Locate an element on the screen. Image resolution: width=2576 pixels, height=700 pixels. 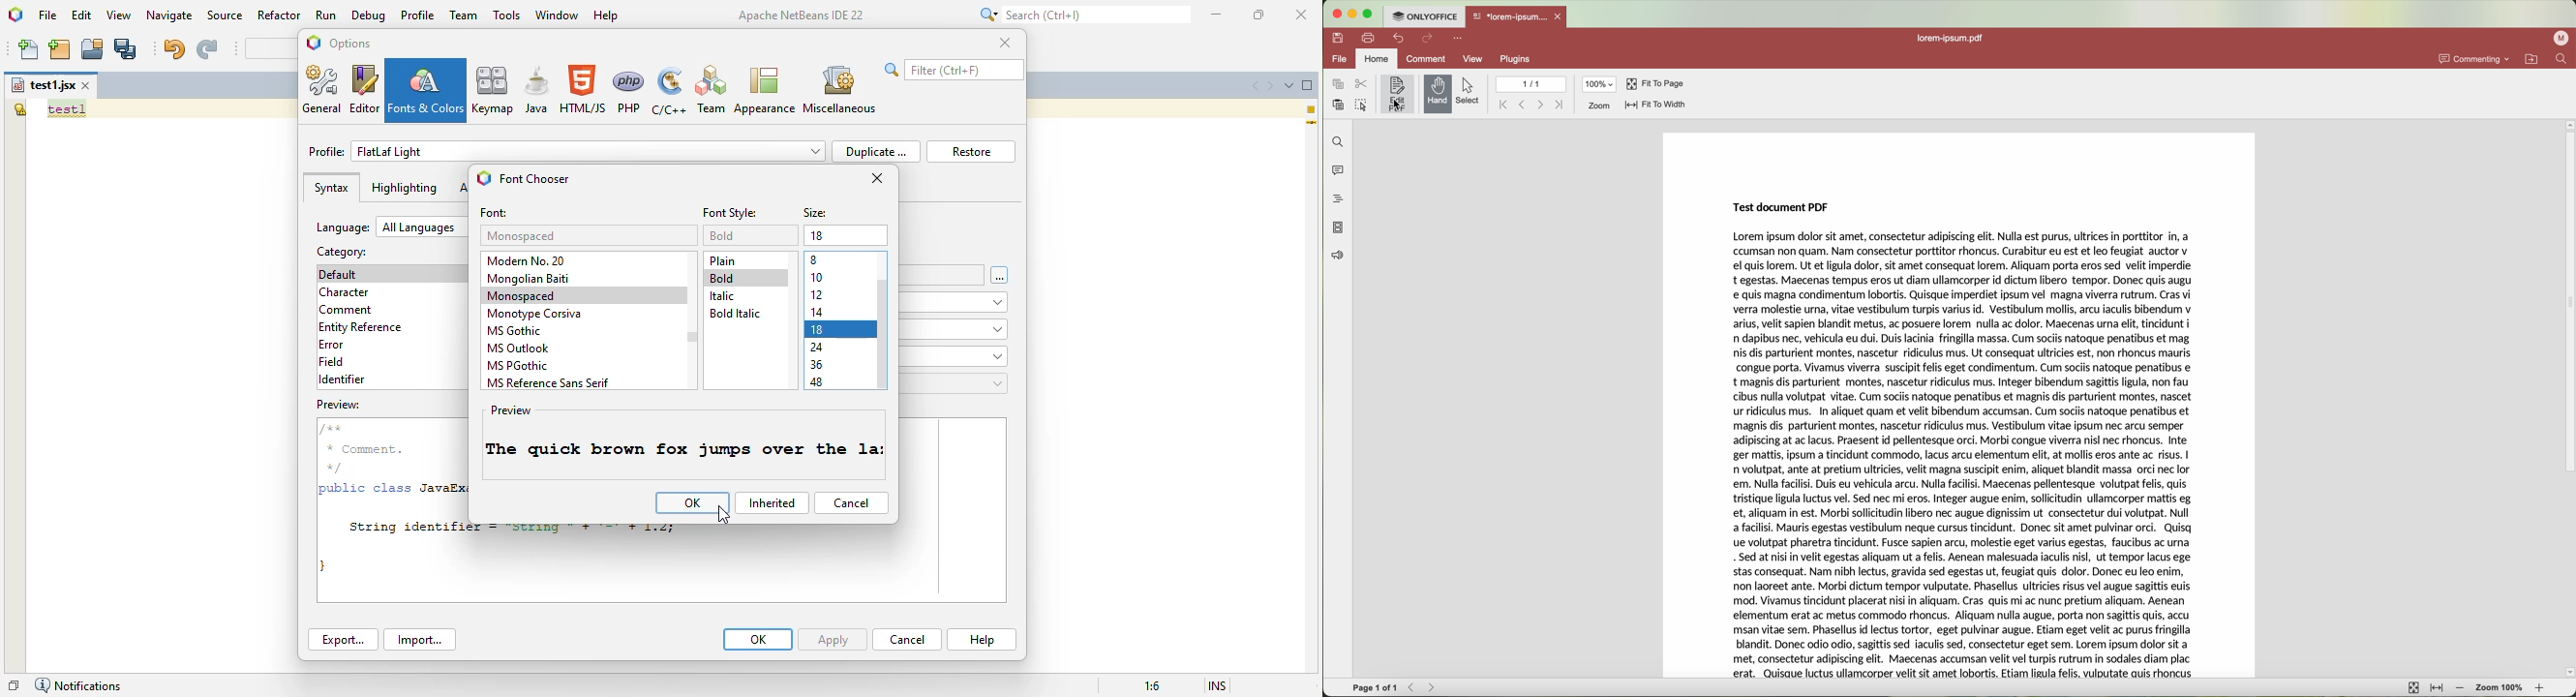
font size changed to 18 is located at coordinates (682, 450).